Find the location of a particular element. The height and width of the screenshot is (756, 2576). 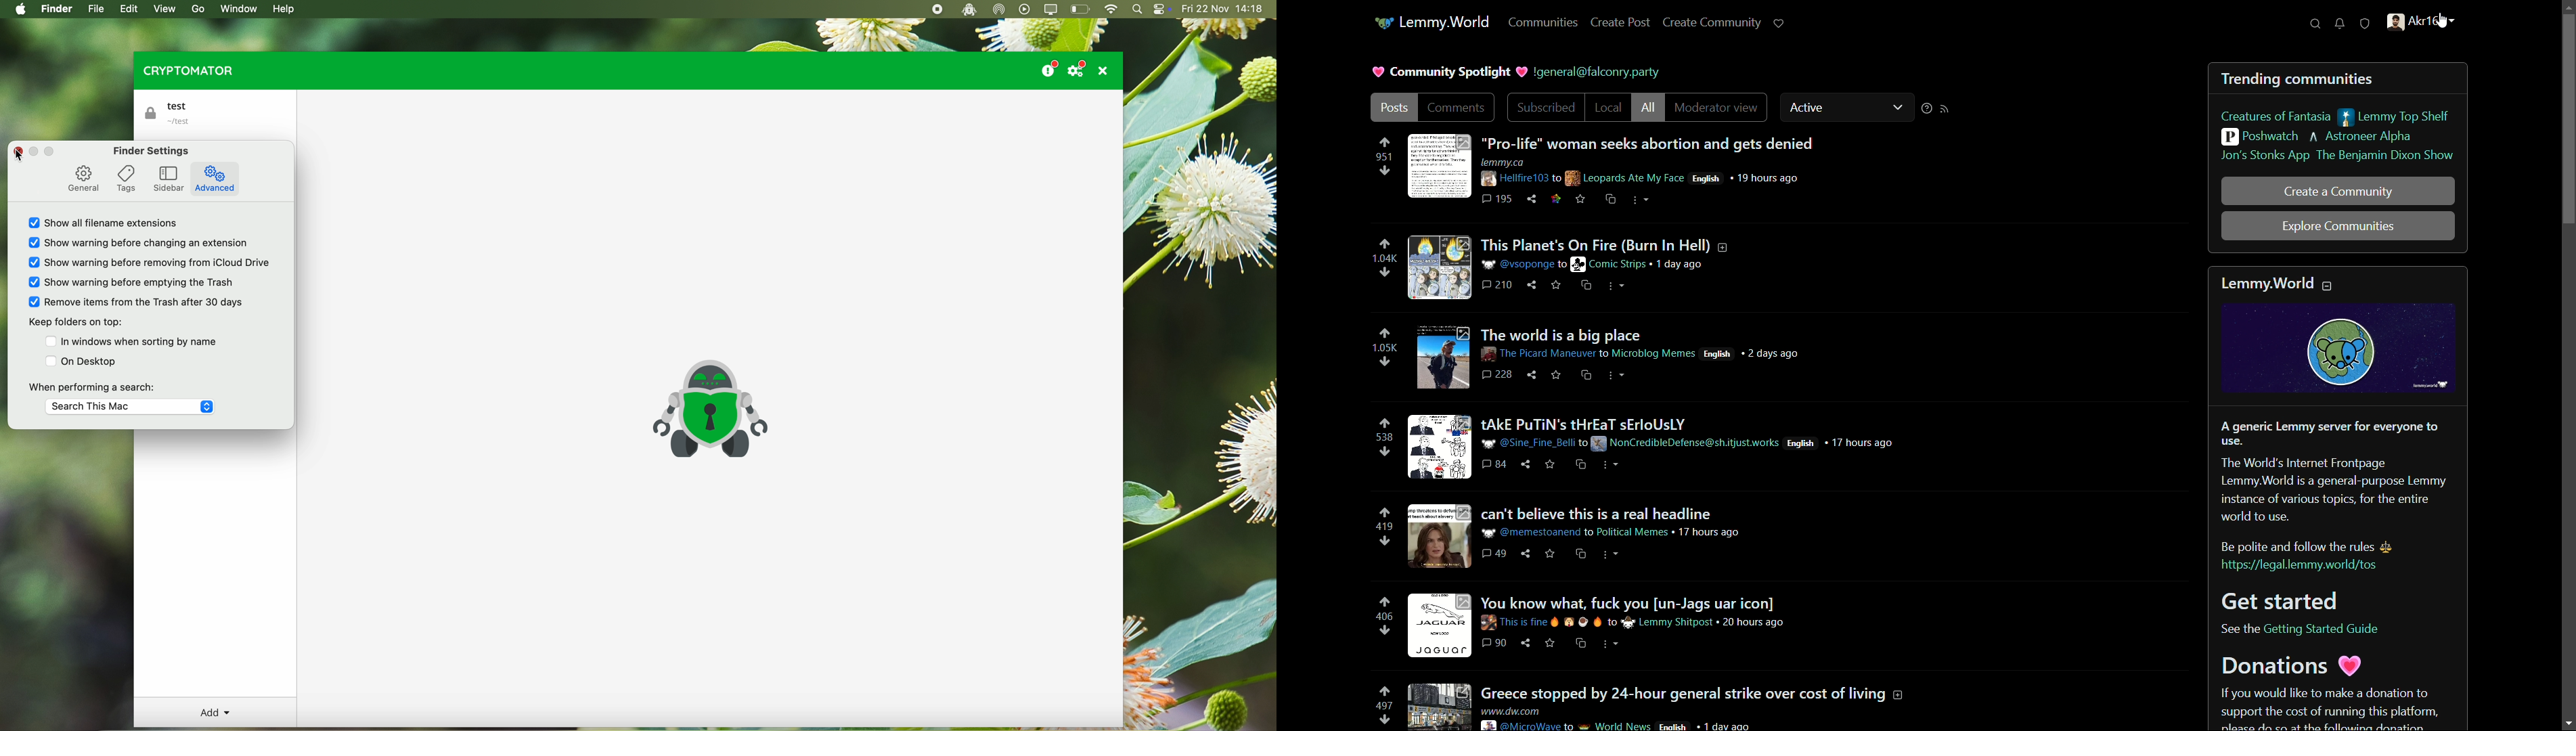

number of vote is located at coordinates (1383, 439).